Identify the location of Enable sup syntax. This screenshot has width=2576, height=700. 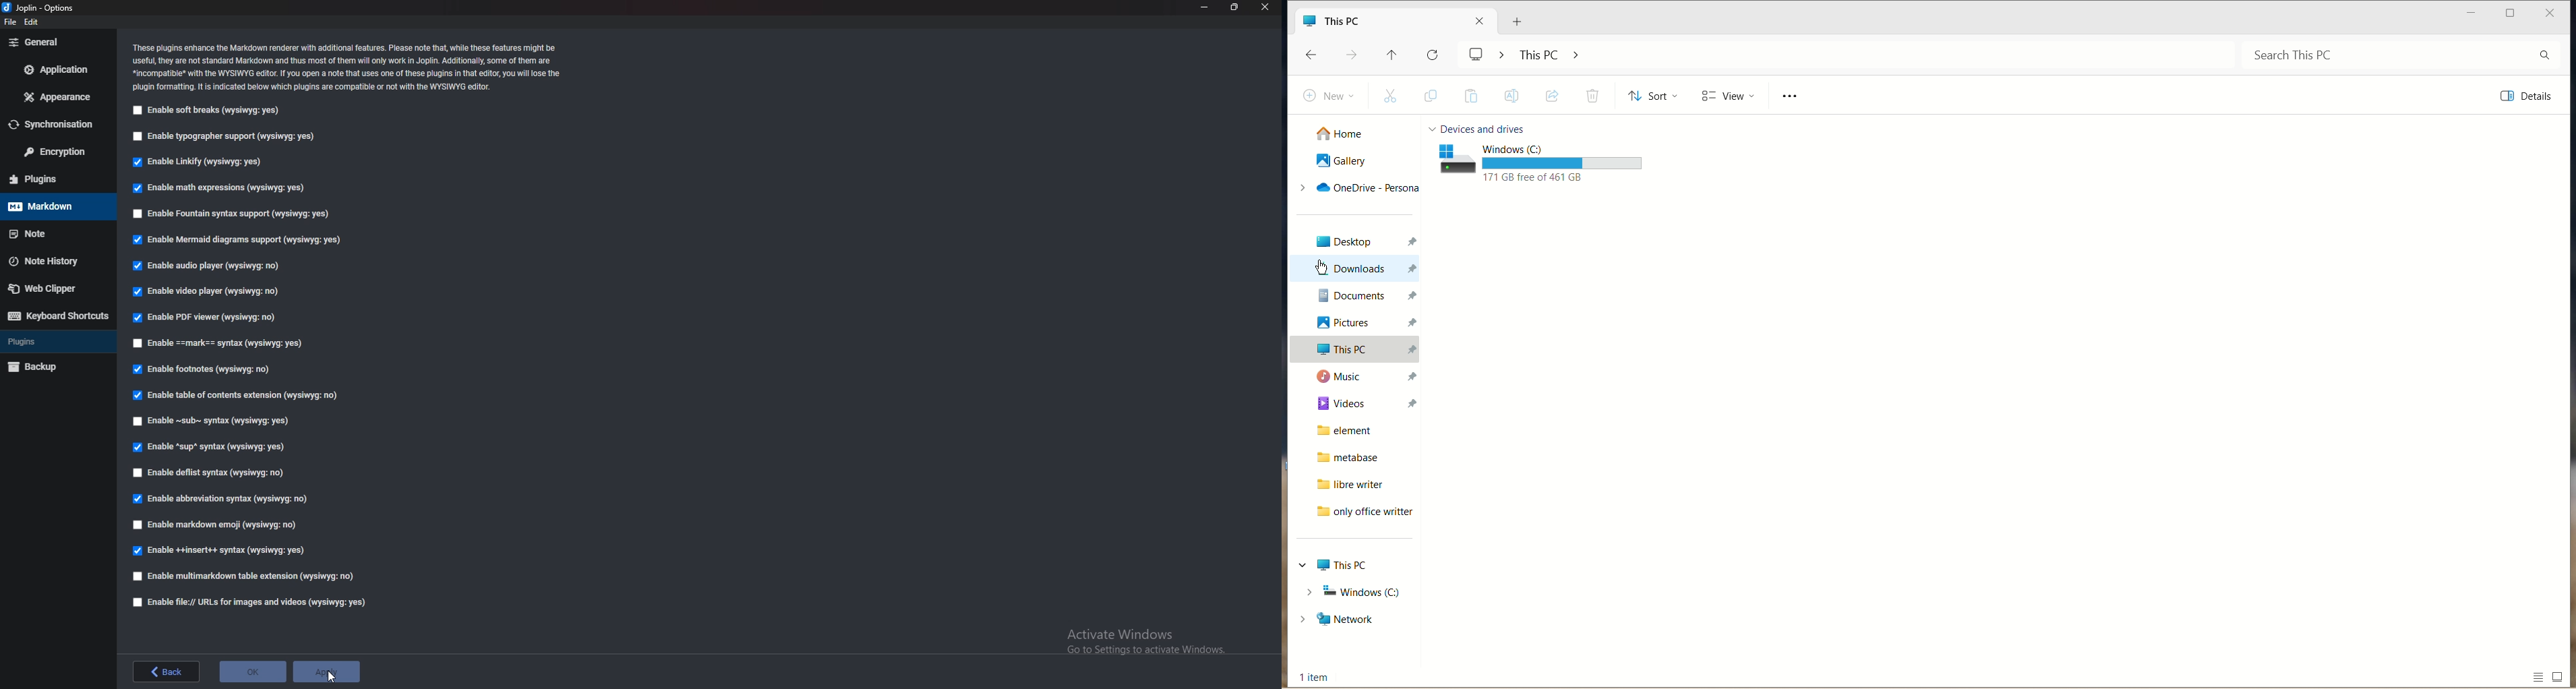
(210, 448).